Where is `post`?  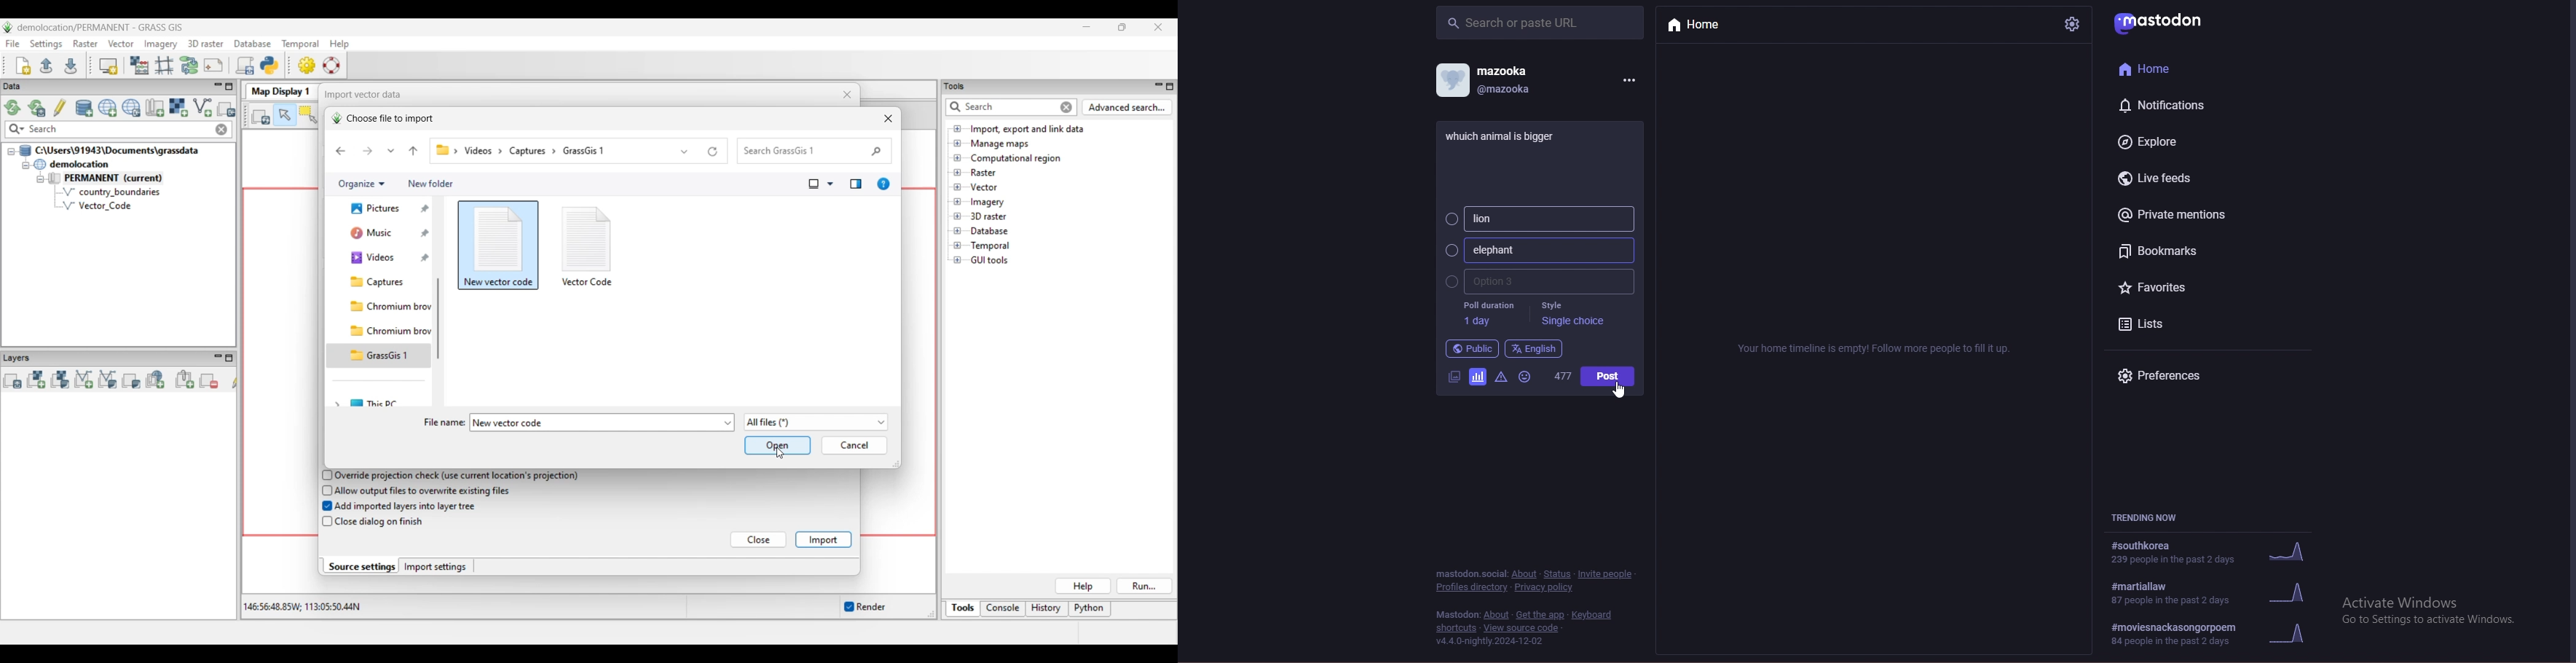 post is located at coordinates (1607, 376).